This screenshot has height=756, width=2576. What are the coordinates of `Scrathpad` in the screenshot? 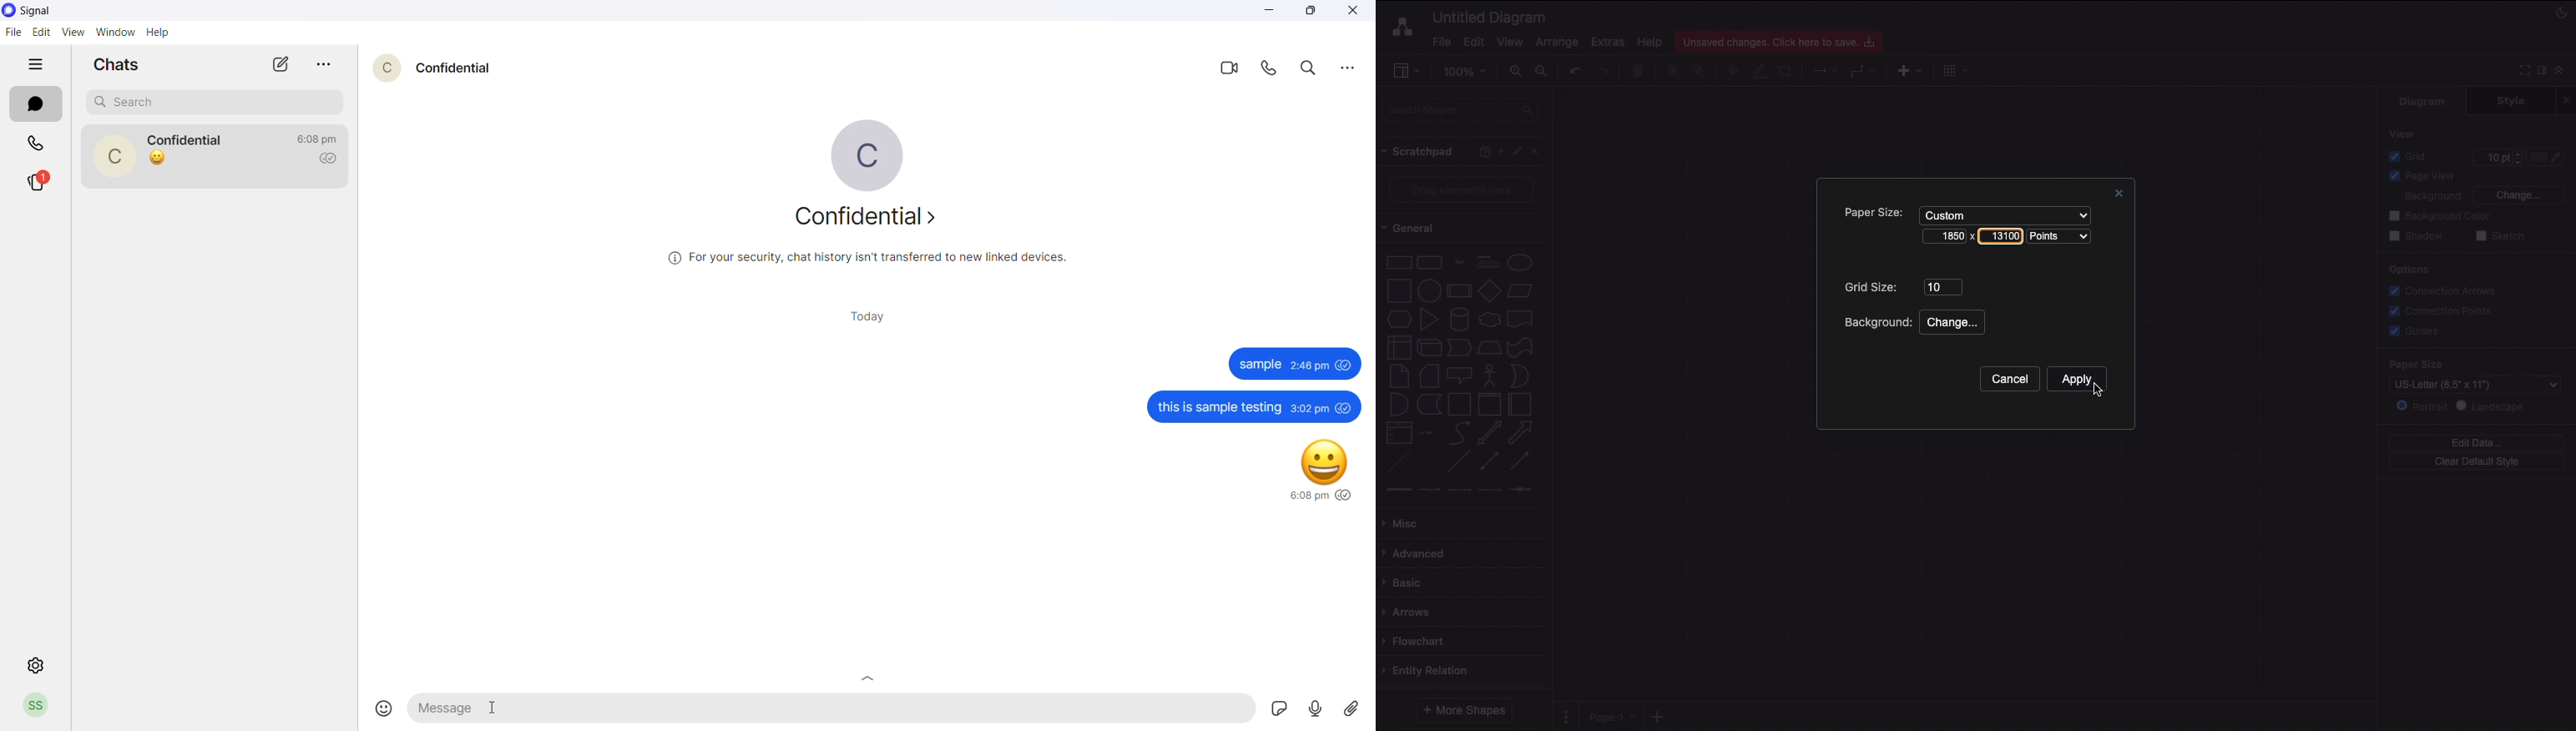 It's located at (1418, 152).